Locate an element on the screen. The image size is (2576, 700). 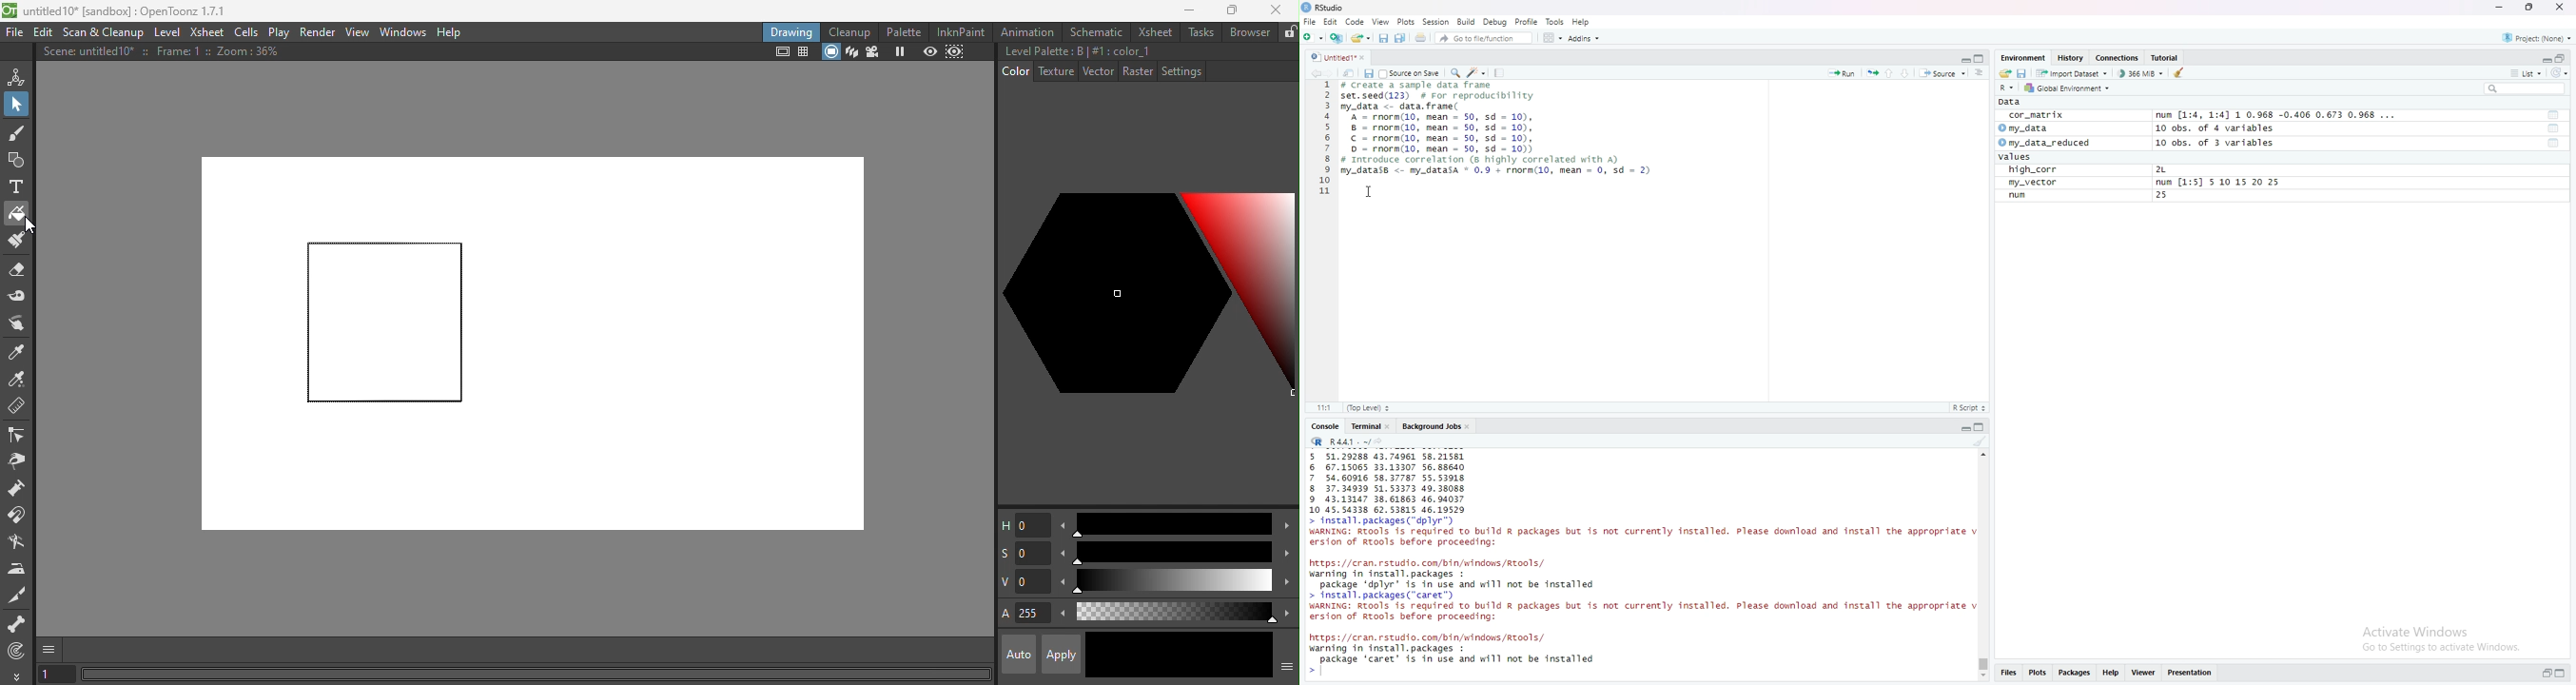
11:1 is located at coordinates (1325, 408).